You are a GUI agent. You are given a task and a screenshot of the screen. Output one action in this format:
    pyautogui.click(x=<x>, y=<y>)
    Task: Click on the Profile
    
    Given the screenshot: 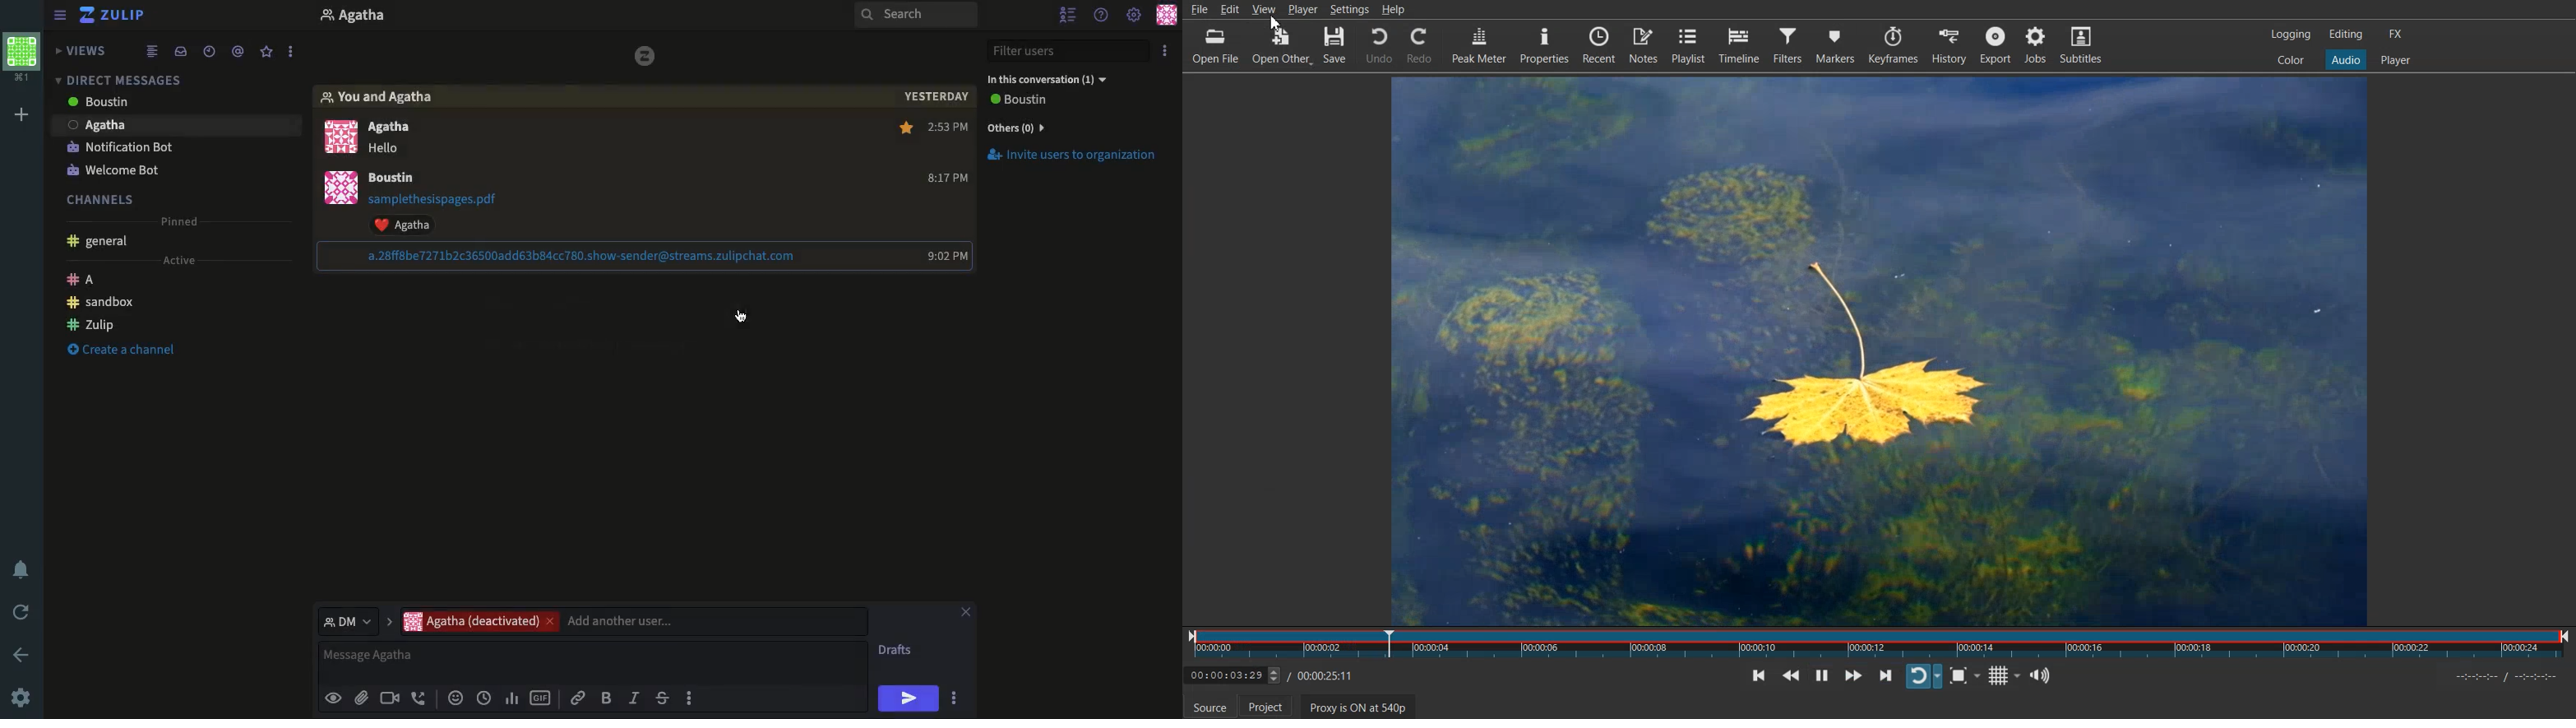 What is the action you would take?
    pyautogui.click(x=345, y=168)
    